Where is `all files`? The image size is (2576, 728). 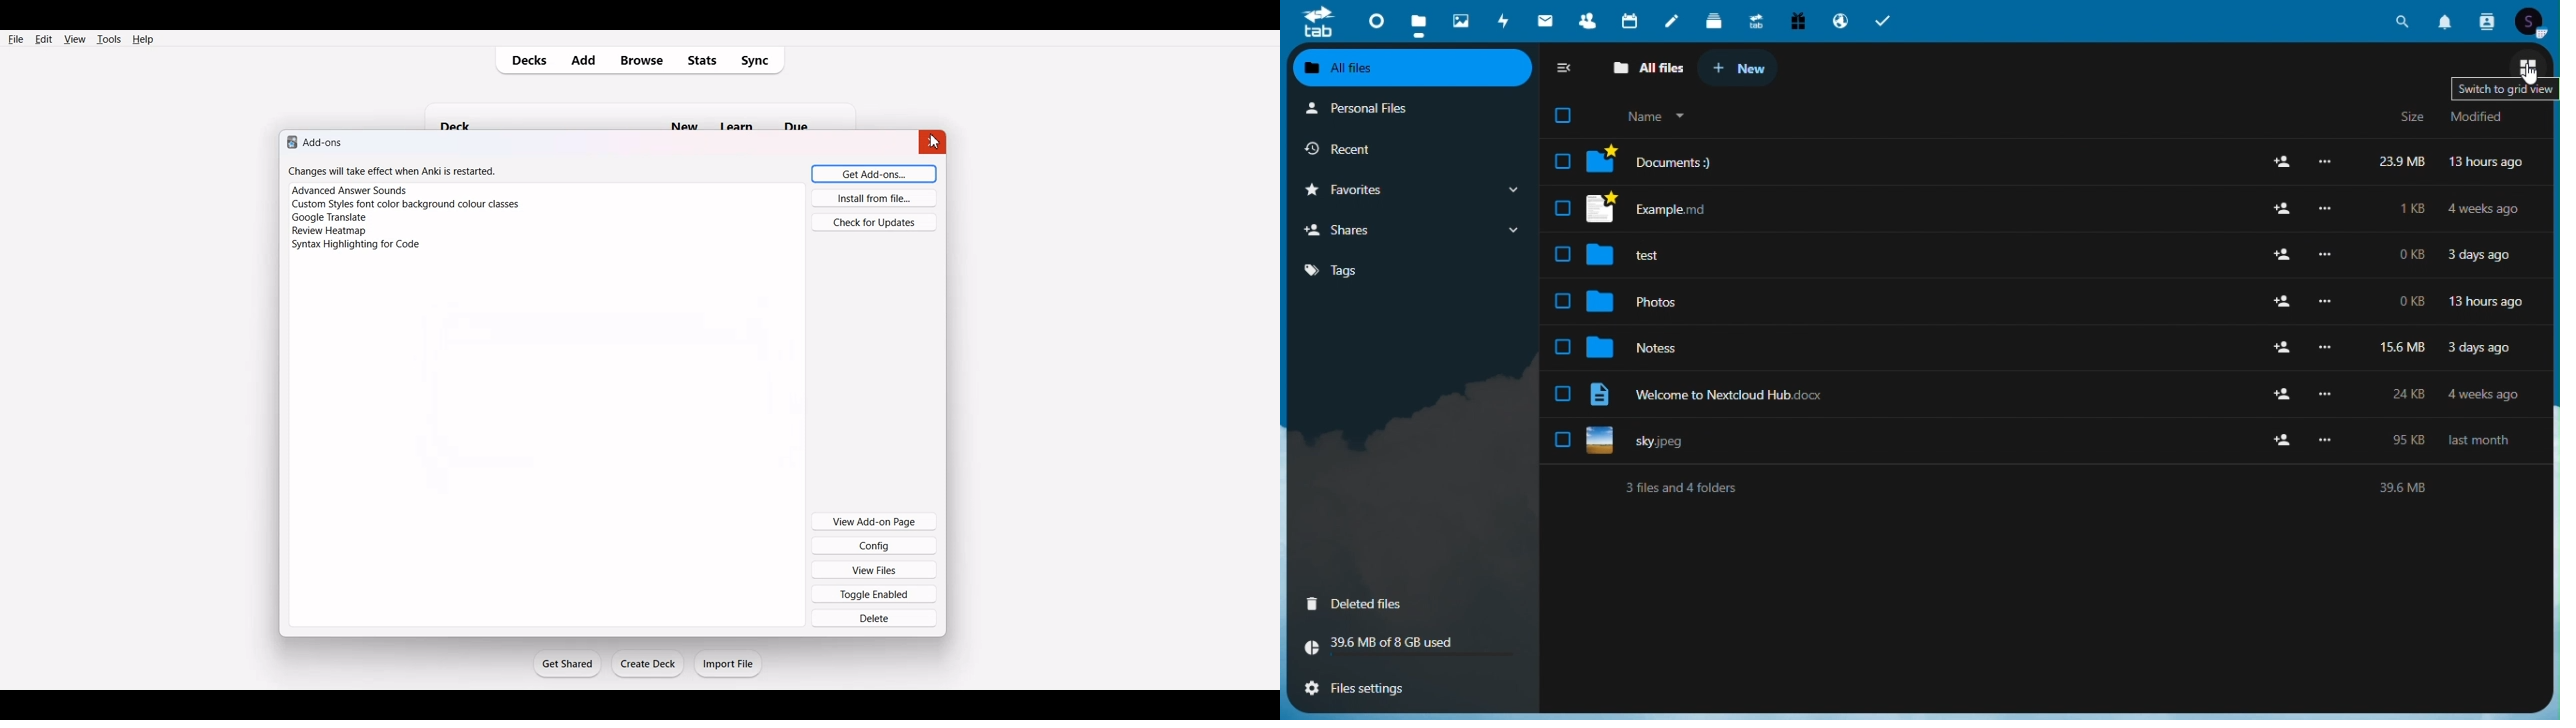
all files is located at coordinates (1413, 69).